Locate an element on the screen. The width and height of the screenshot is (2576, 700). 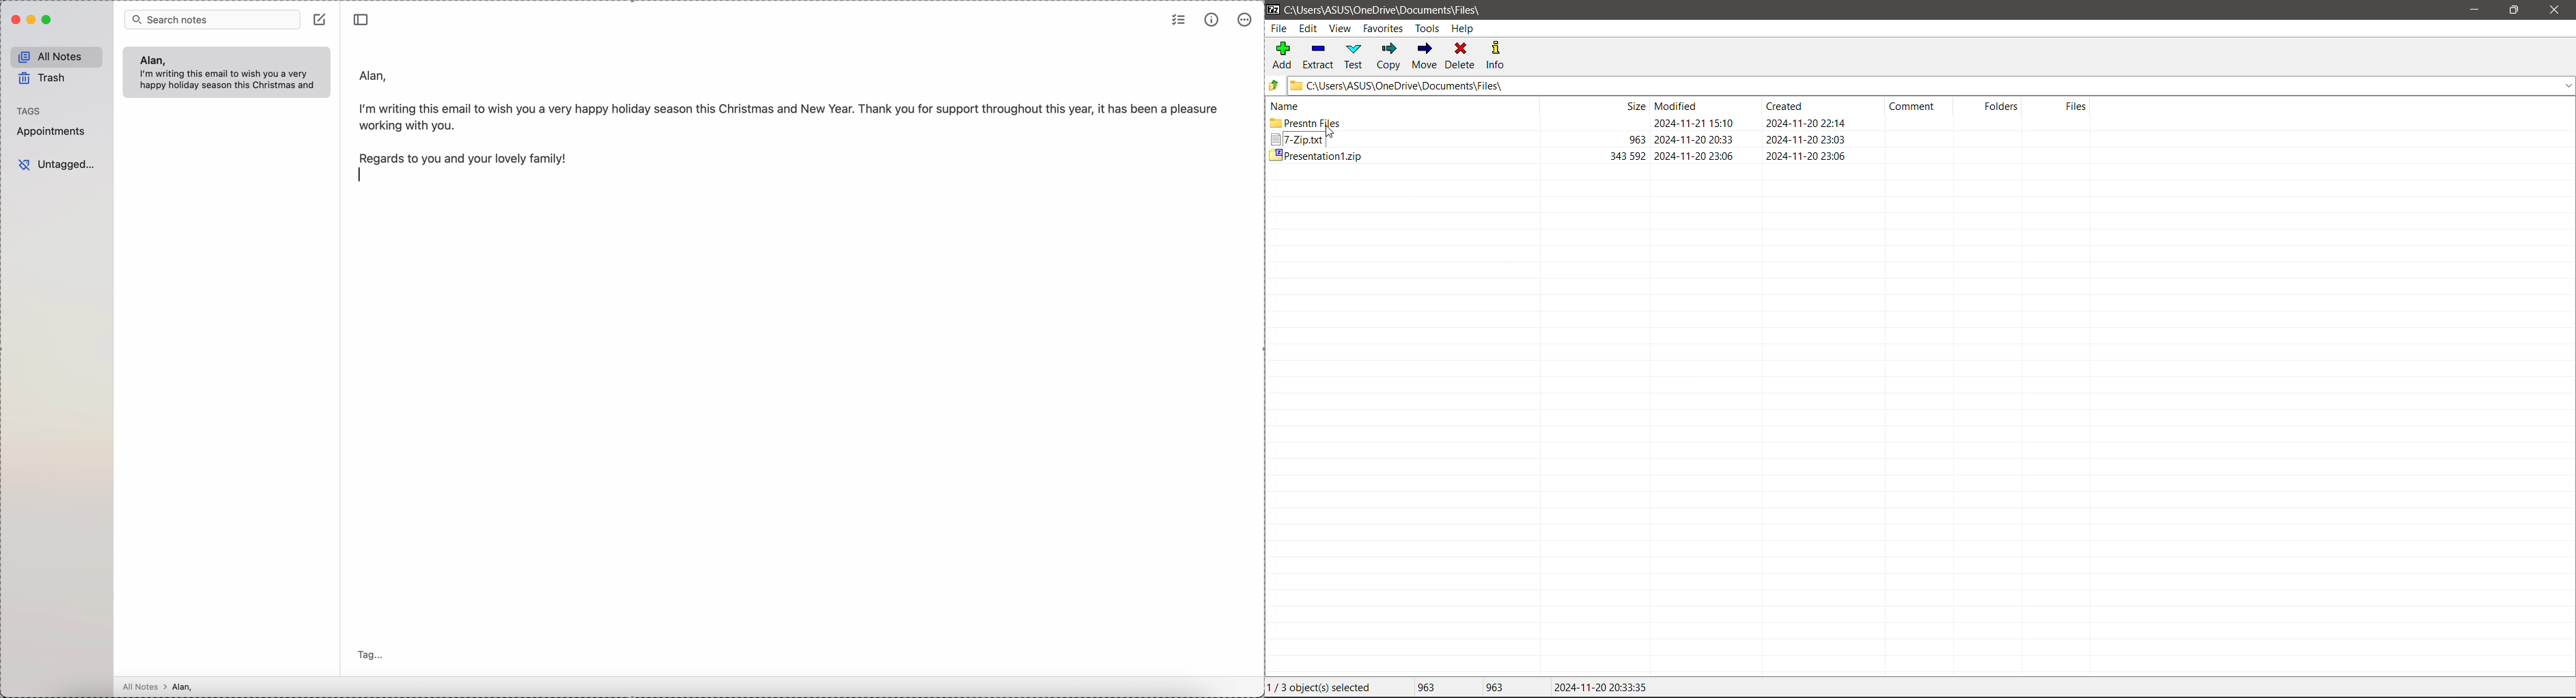
Add is located at coordinates (1280, 56).